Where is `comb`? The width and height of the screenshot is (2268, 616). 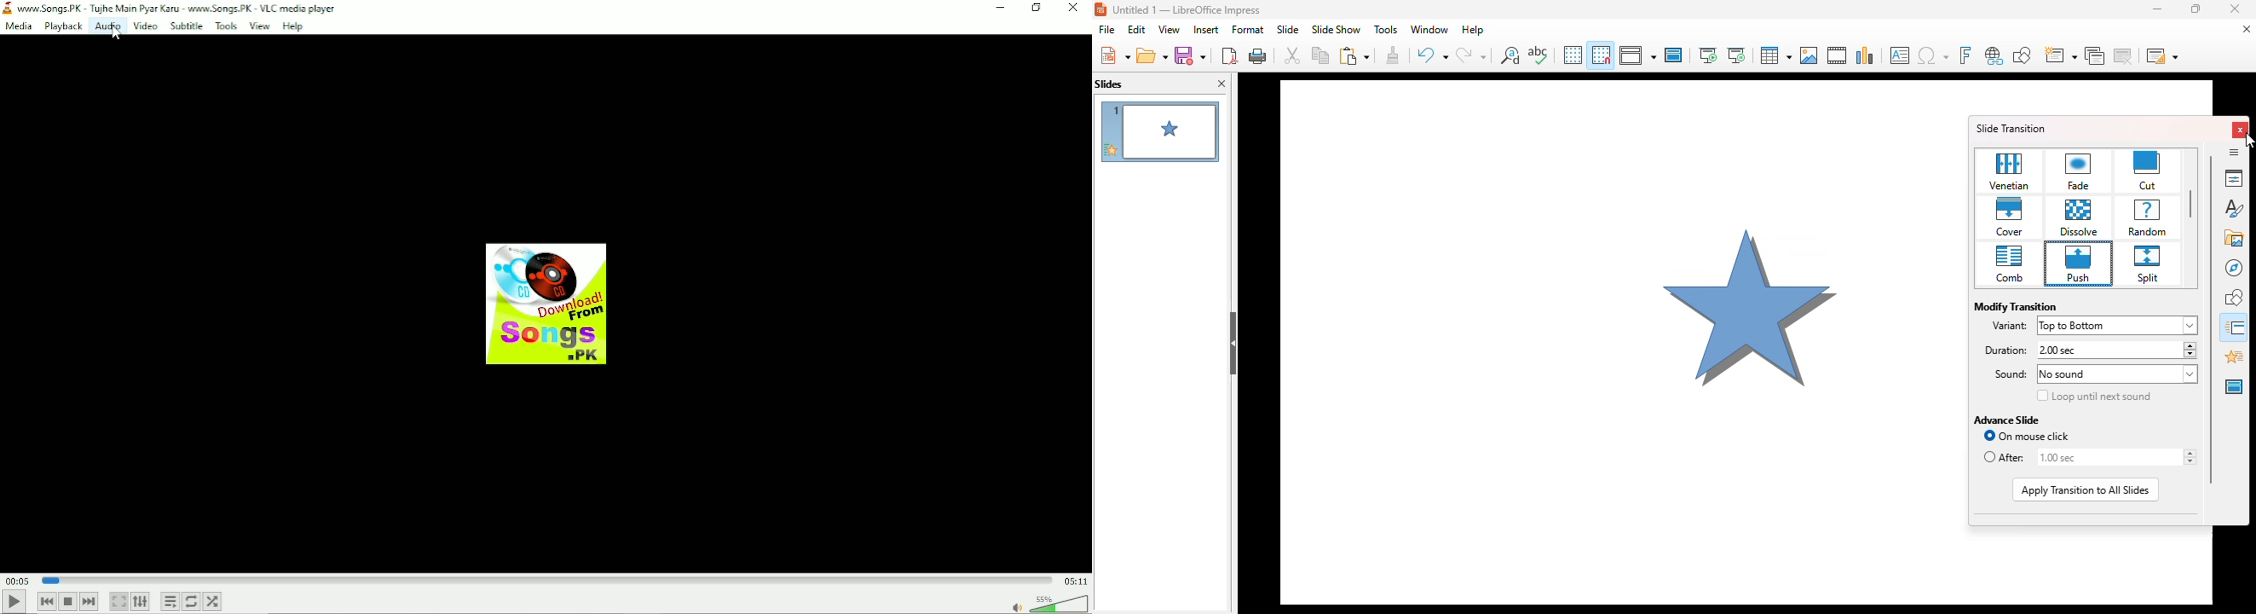
comb is located at coordinates (2010, 264).